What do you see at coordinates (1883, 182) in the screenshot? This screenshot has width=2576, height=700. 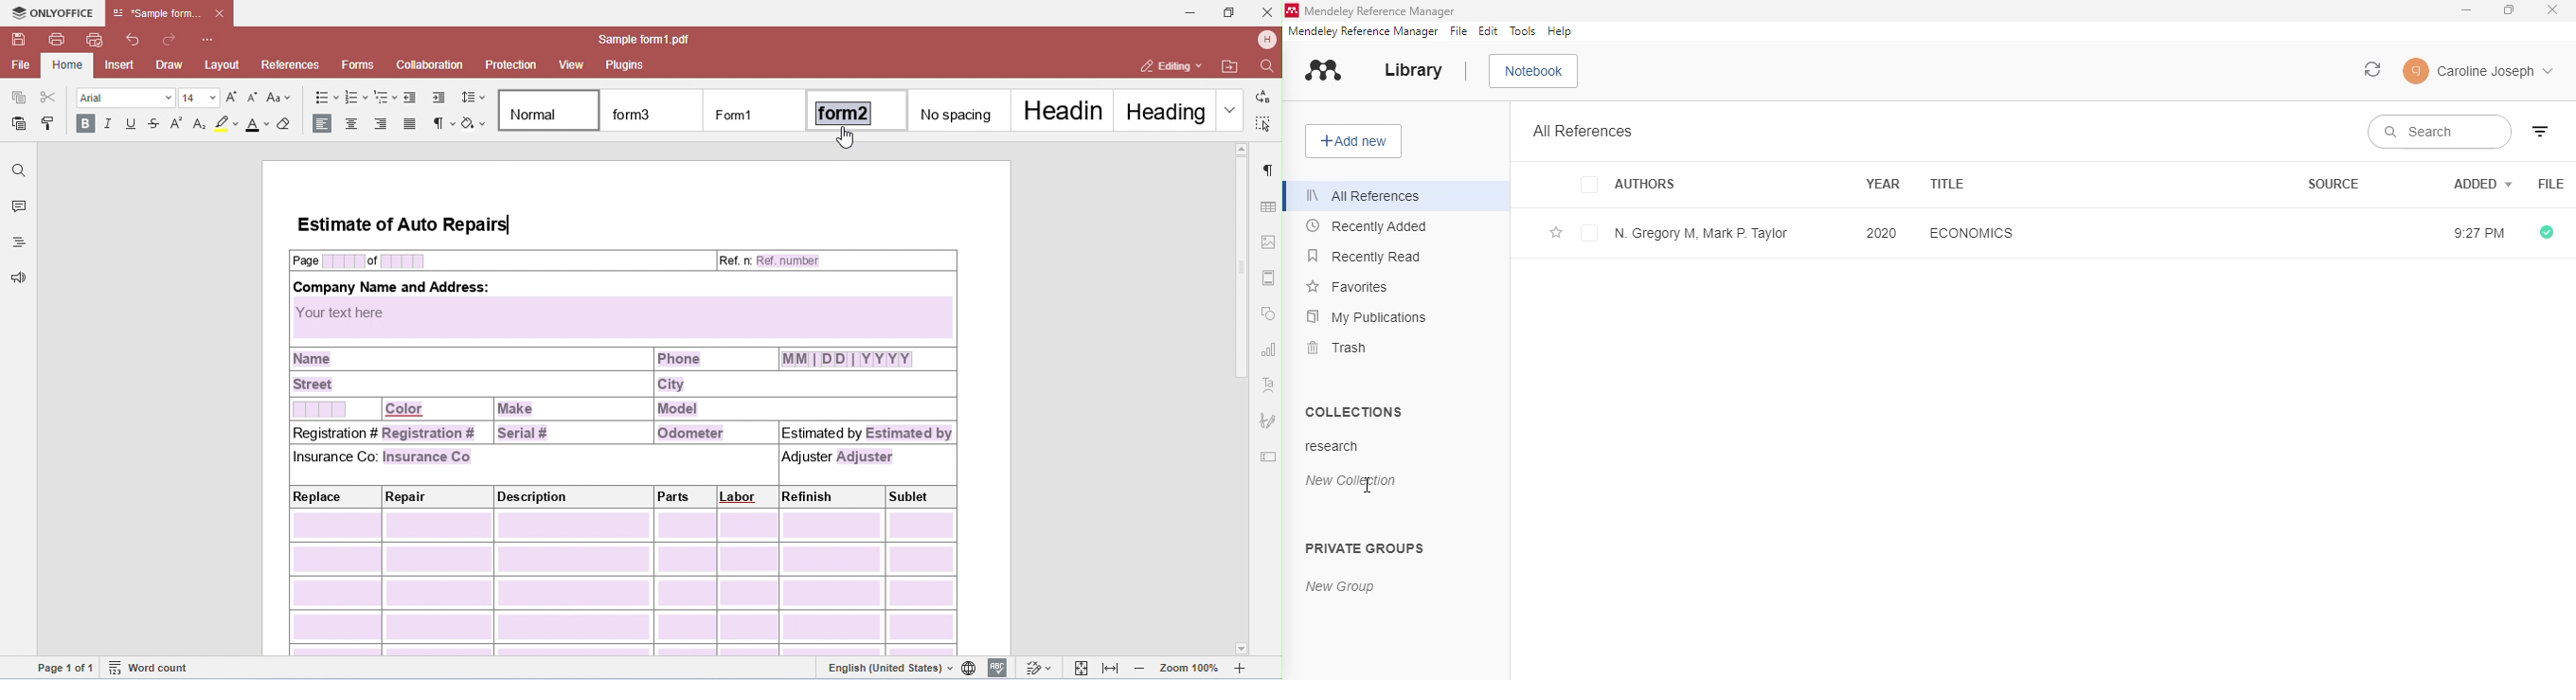 I see `year` at bounding box center [1883, 182].